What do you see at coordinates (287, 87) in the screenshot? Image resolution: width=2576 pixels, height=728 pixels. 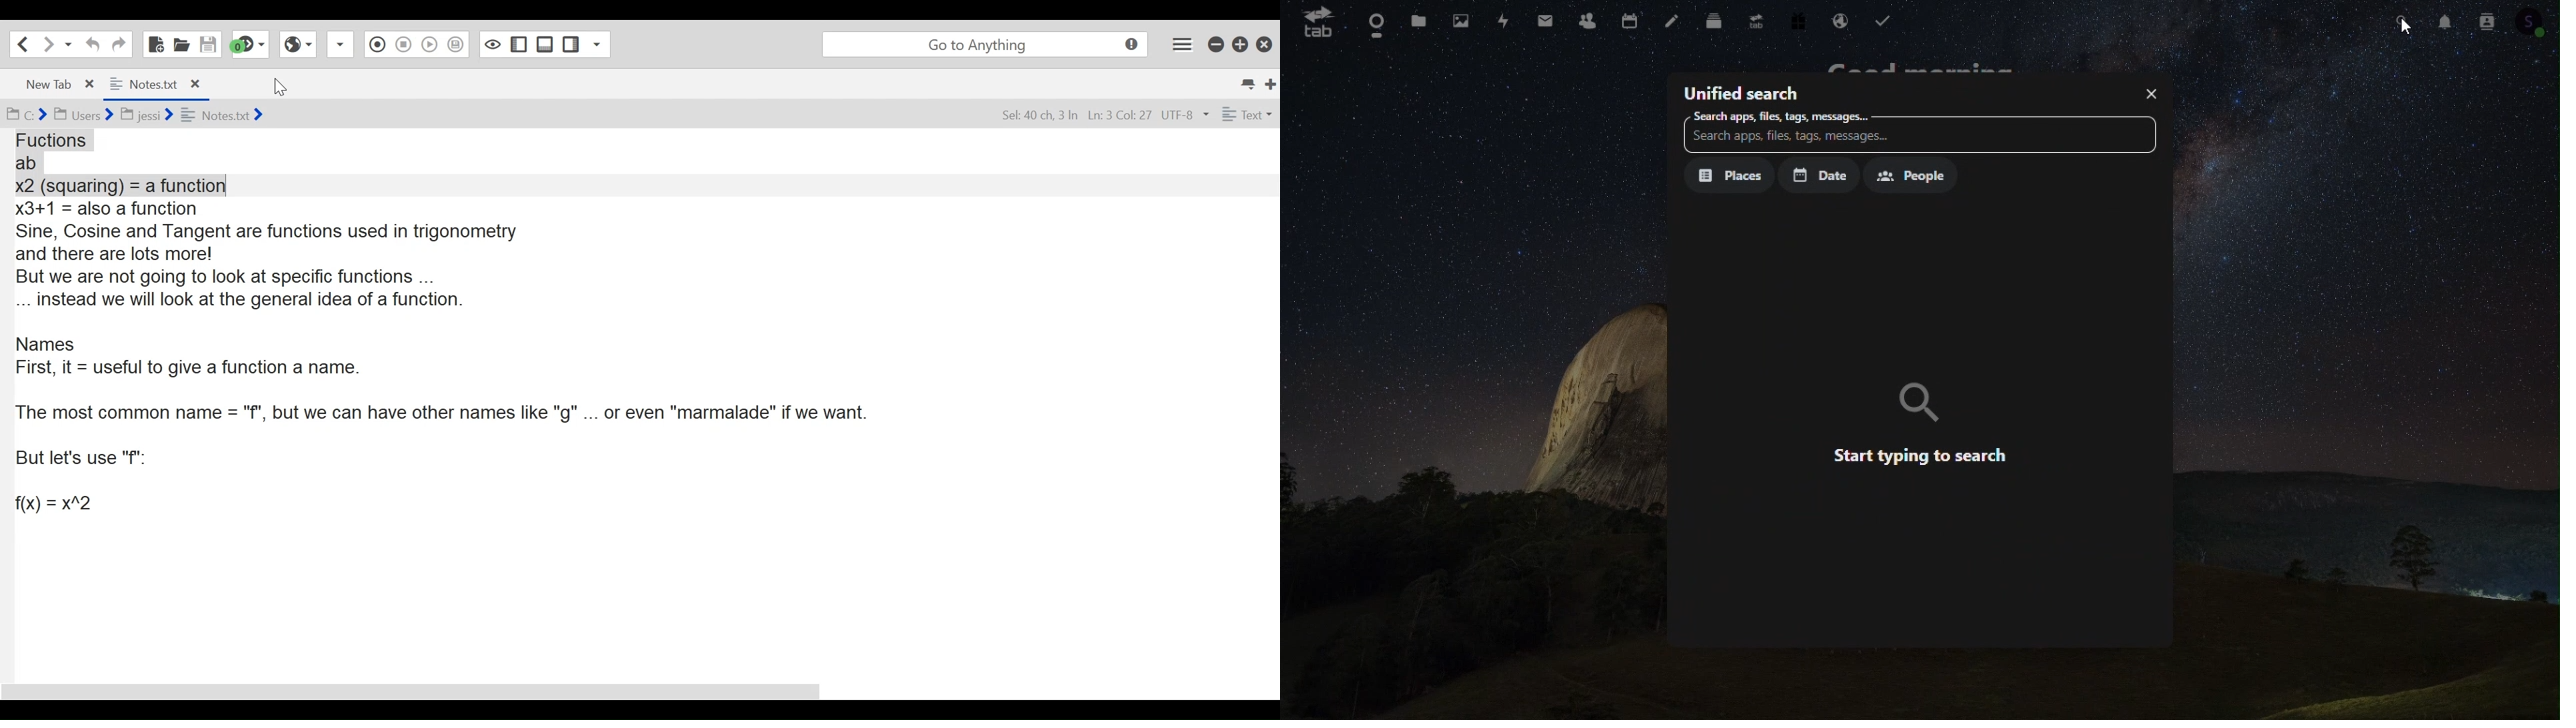 I see `cursor` at bounding box center [287, 87].